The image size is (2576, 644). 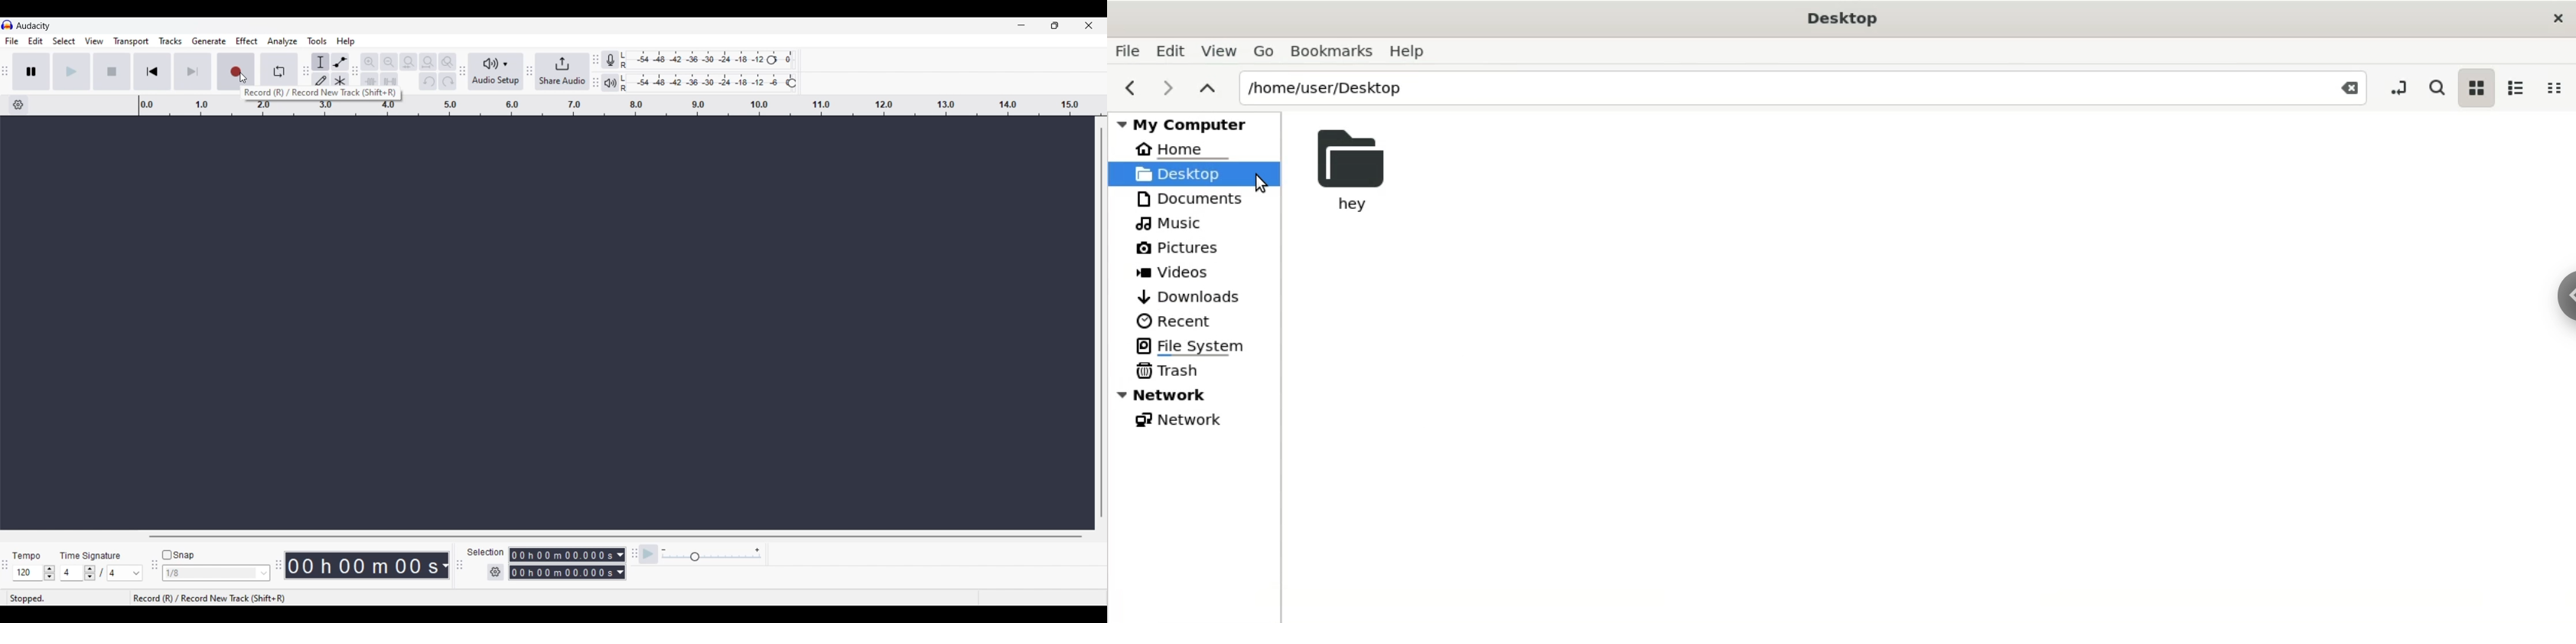 I want to click on Silence audio selection, so click(x=389, y=81).